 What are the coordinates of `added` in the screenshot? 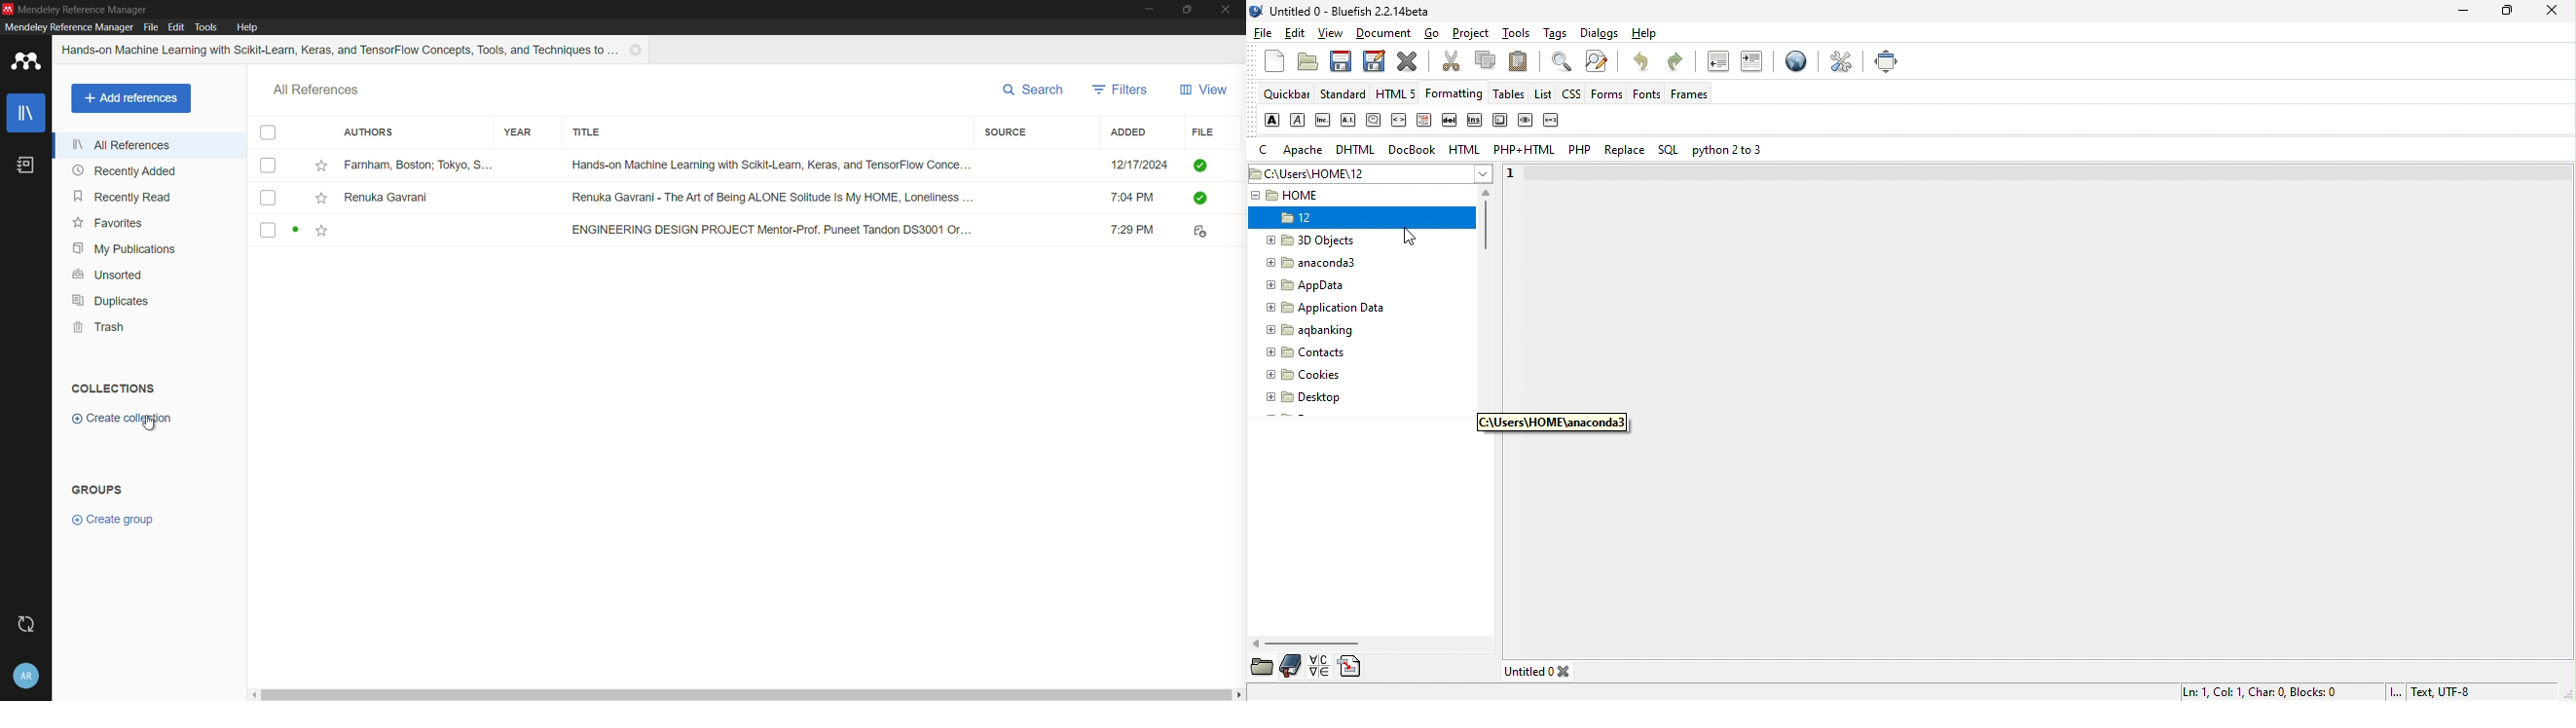 It's located at (1129, 132).